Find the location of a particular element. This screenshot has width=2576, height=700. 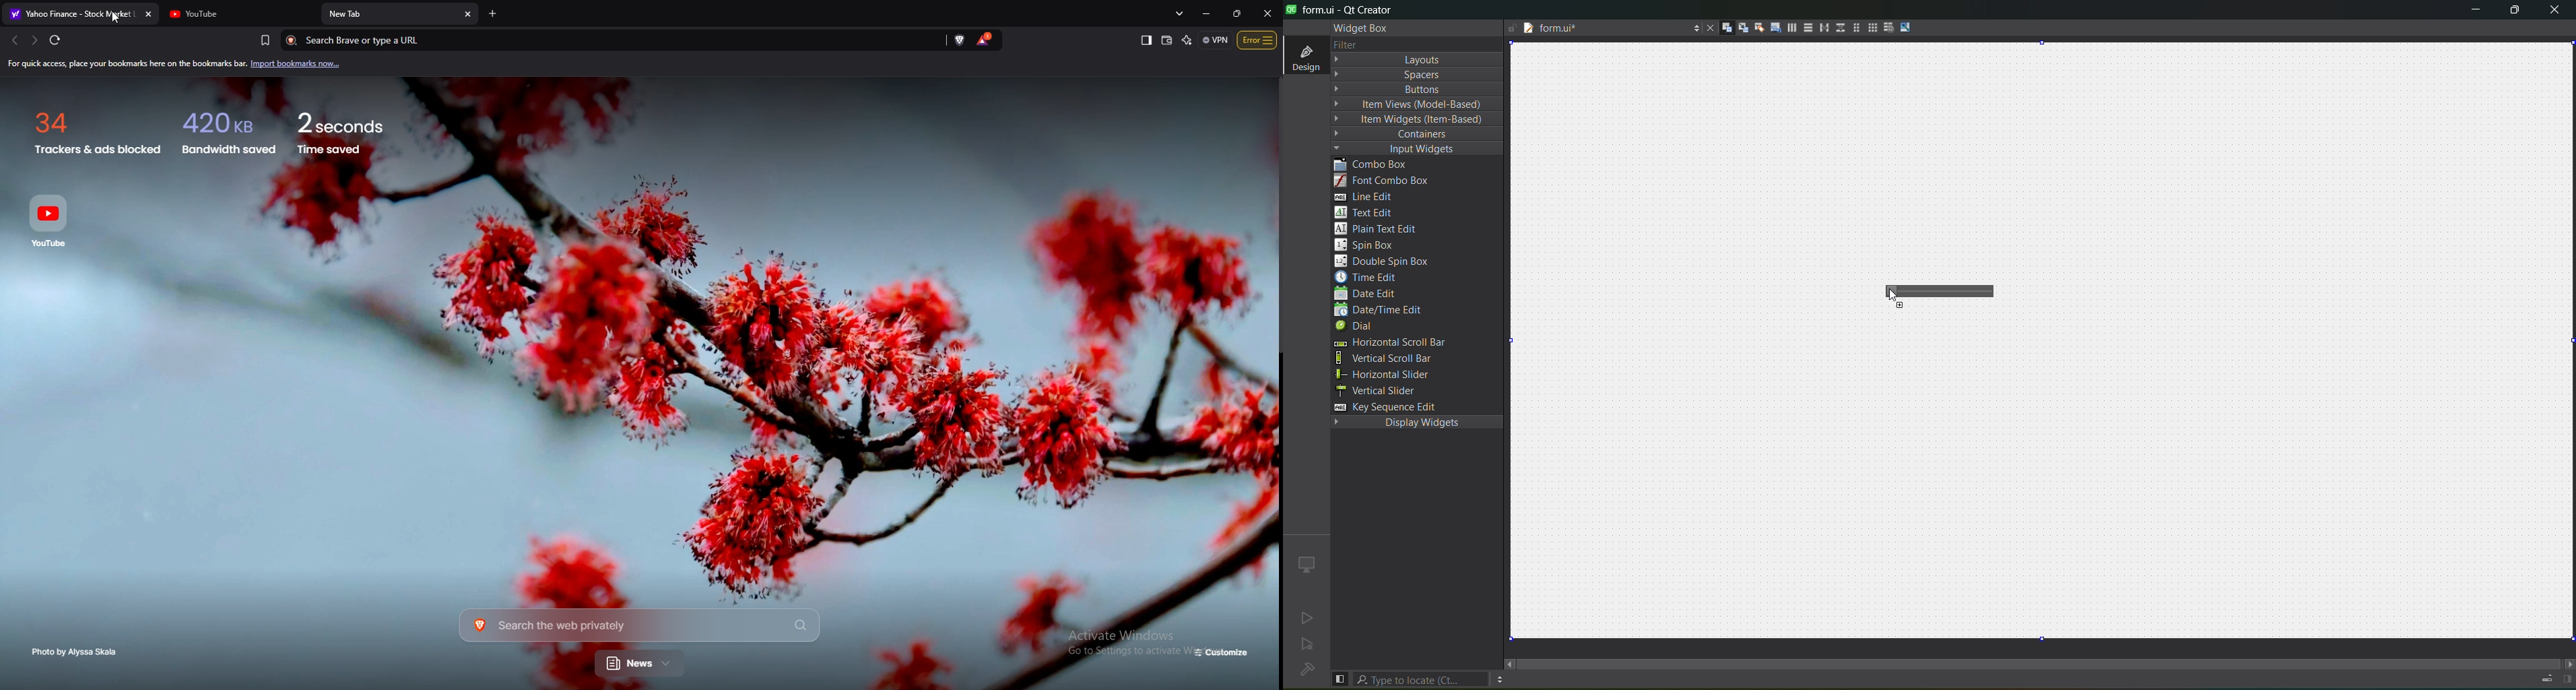

item widget is located at coordinates (1411, 119).